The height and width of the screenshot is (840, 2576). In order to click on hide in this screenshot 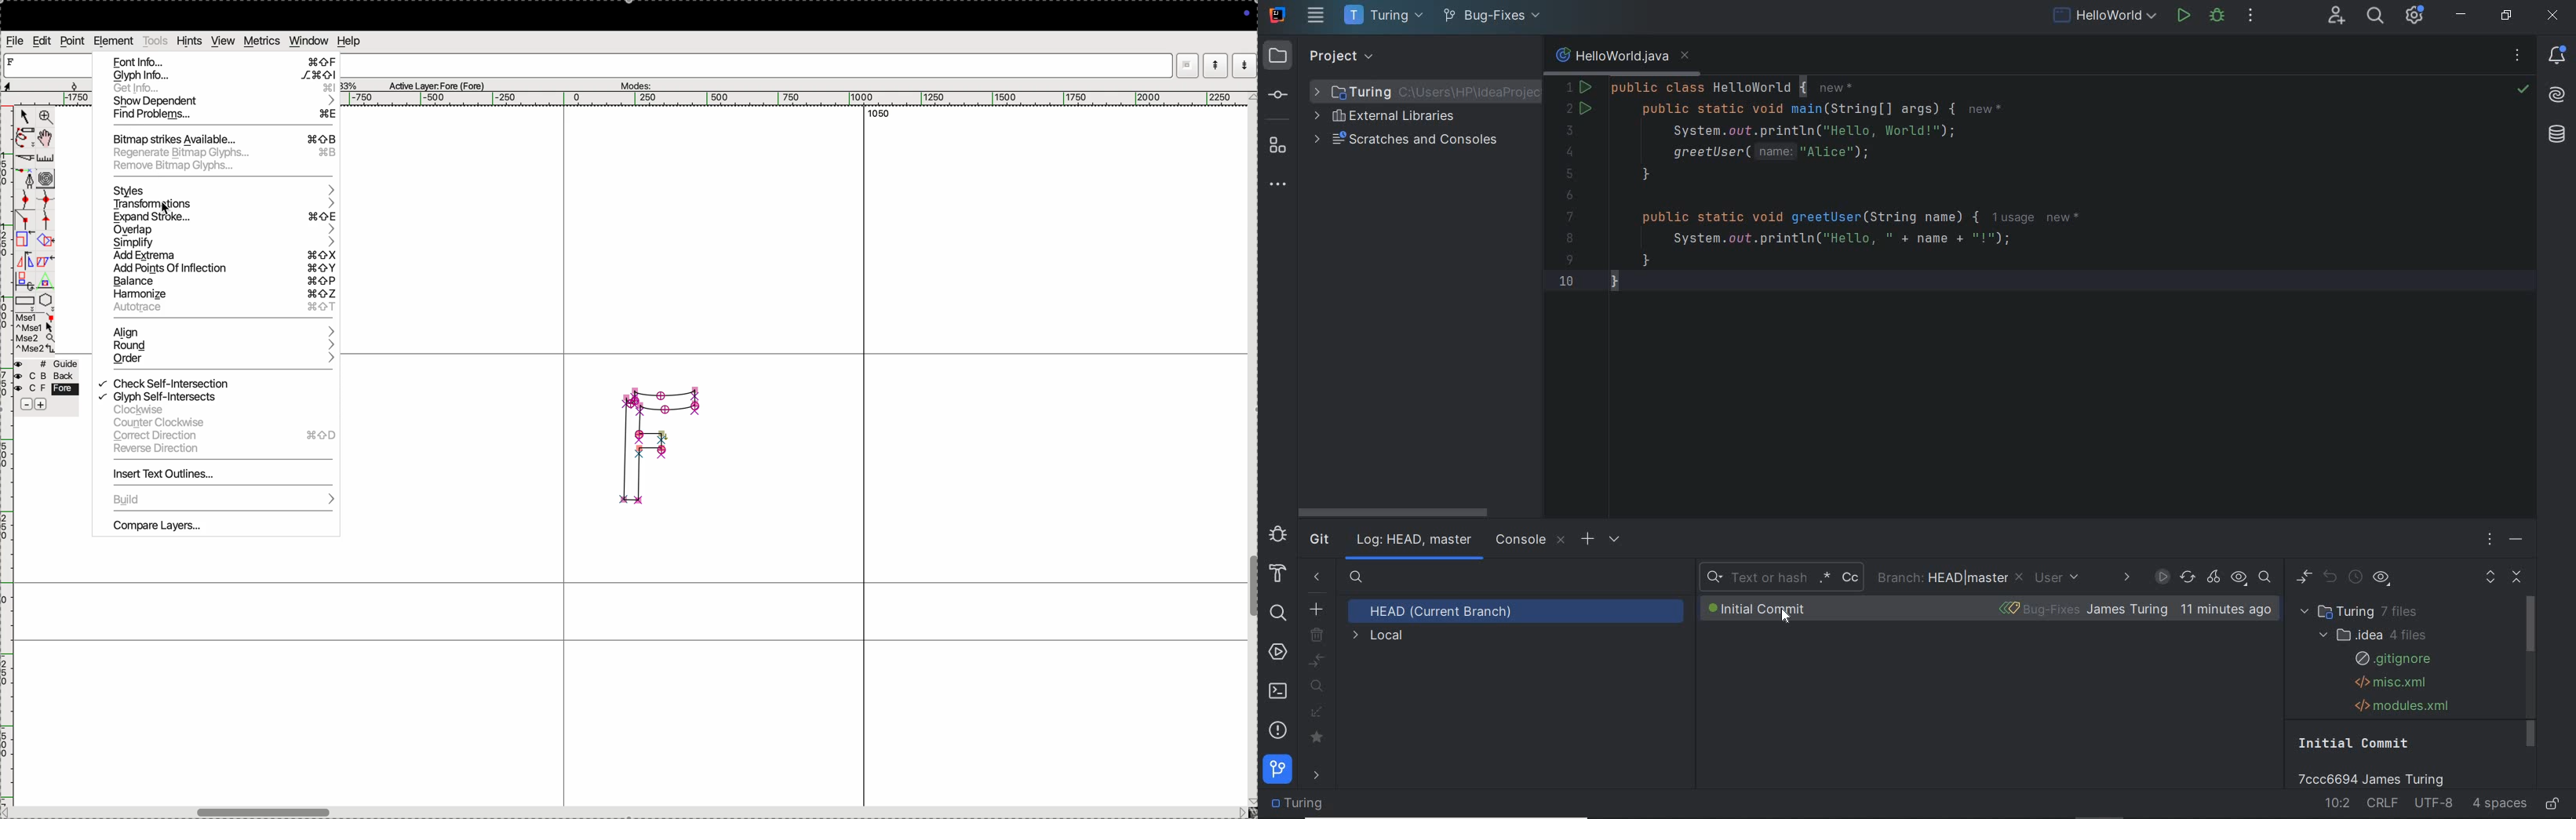, I will do `click(1520, 56)`.